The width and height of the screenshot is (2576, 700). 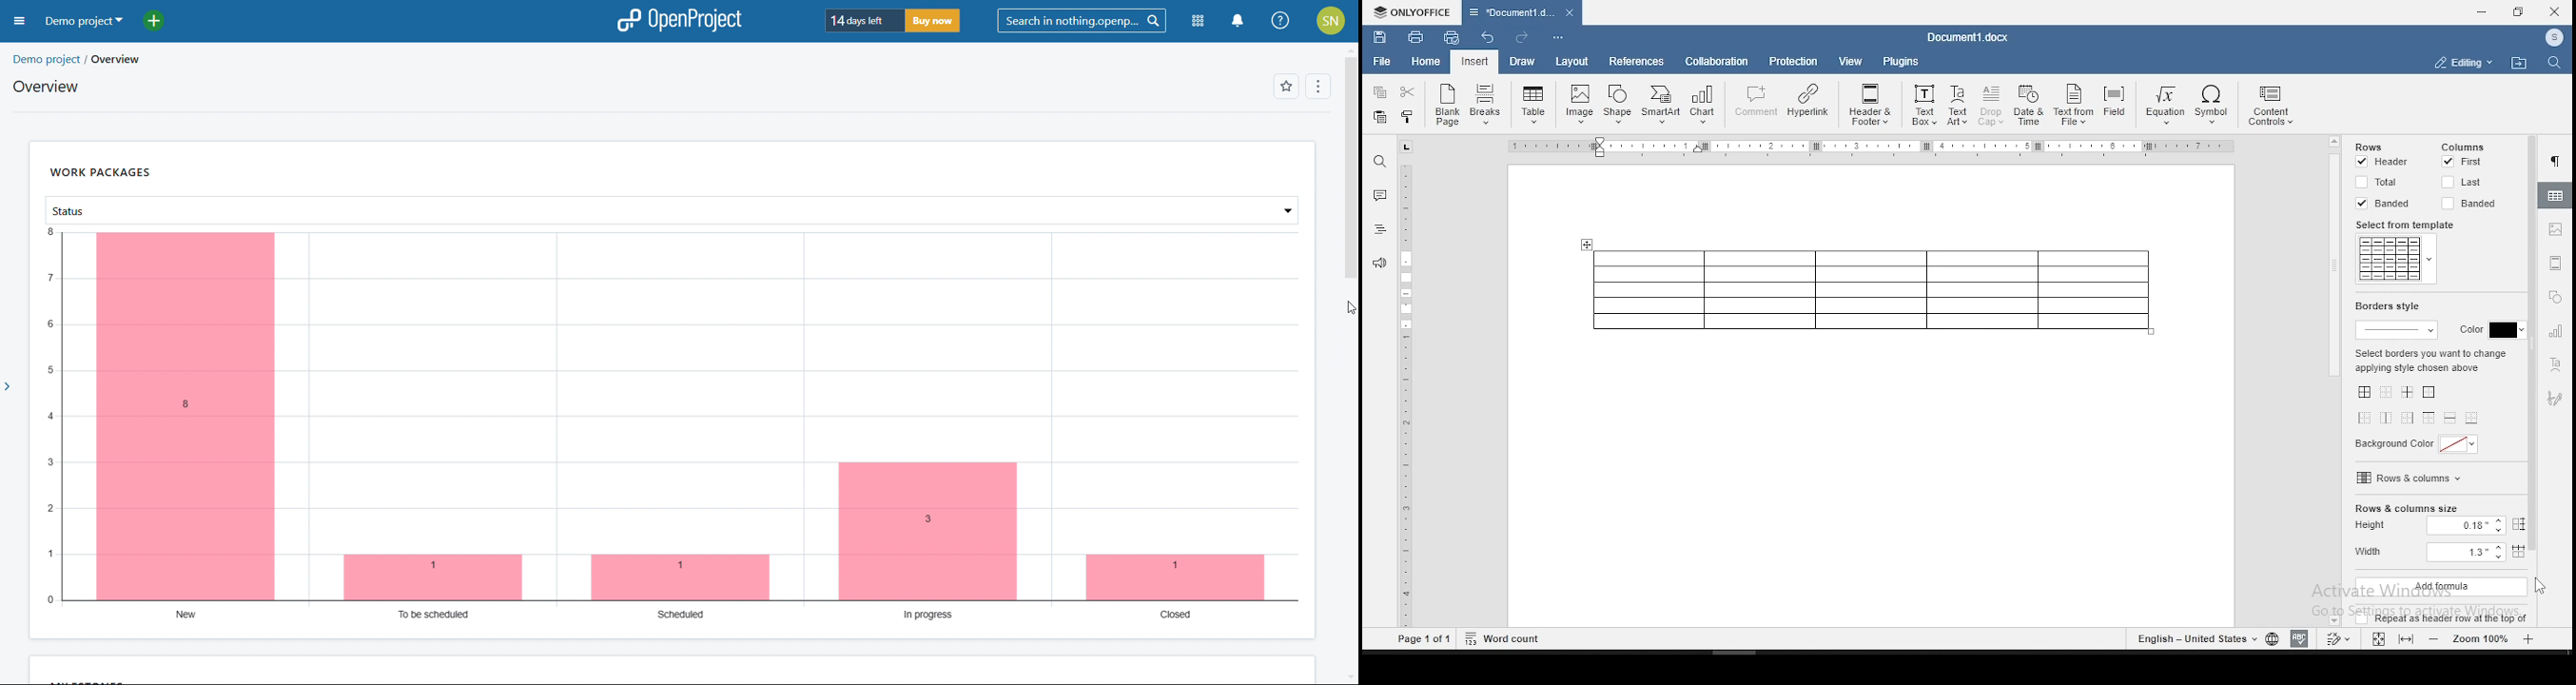 What do you see at coordinates (2408, 508) in the screenshot?
I see `rows and column size` at bounding box center [2408, 508].